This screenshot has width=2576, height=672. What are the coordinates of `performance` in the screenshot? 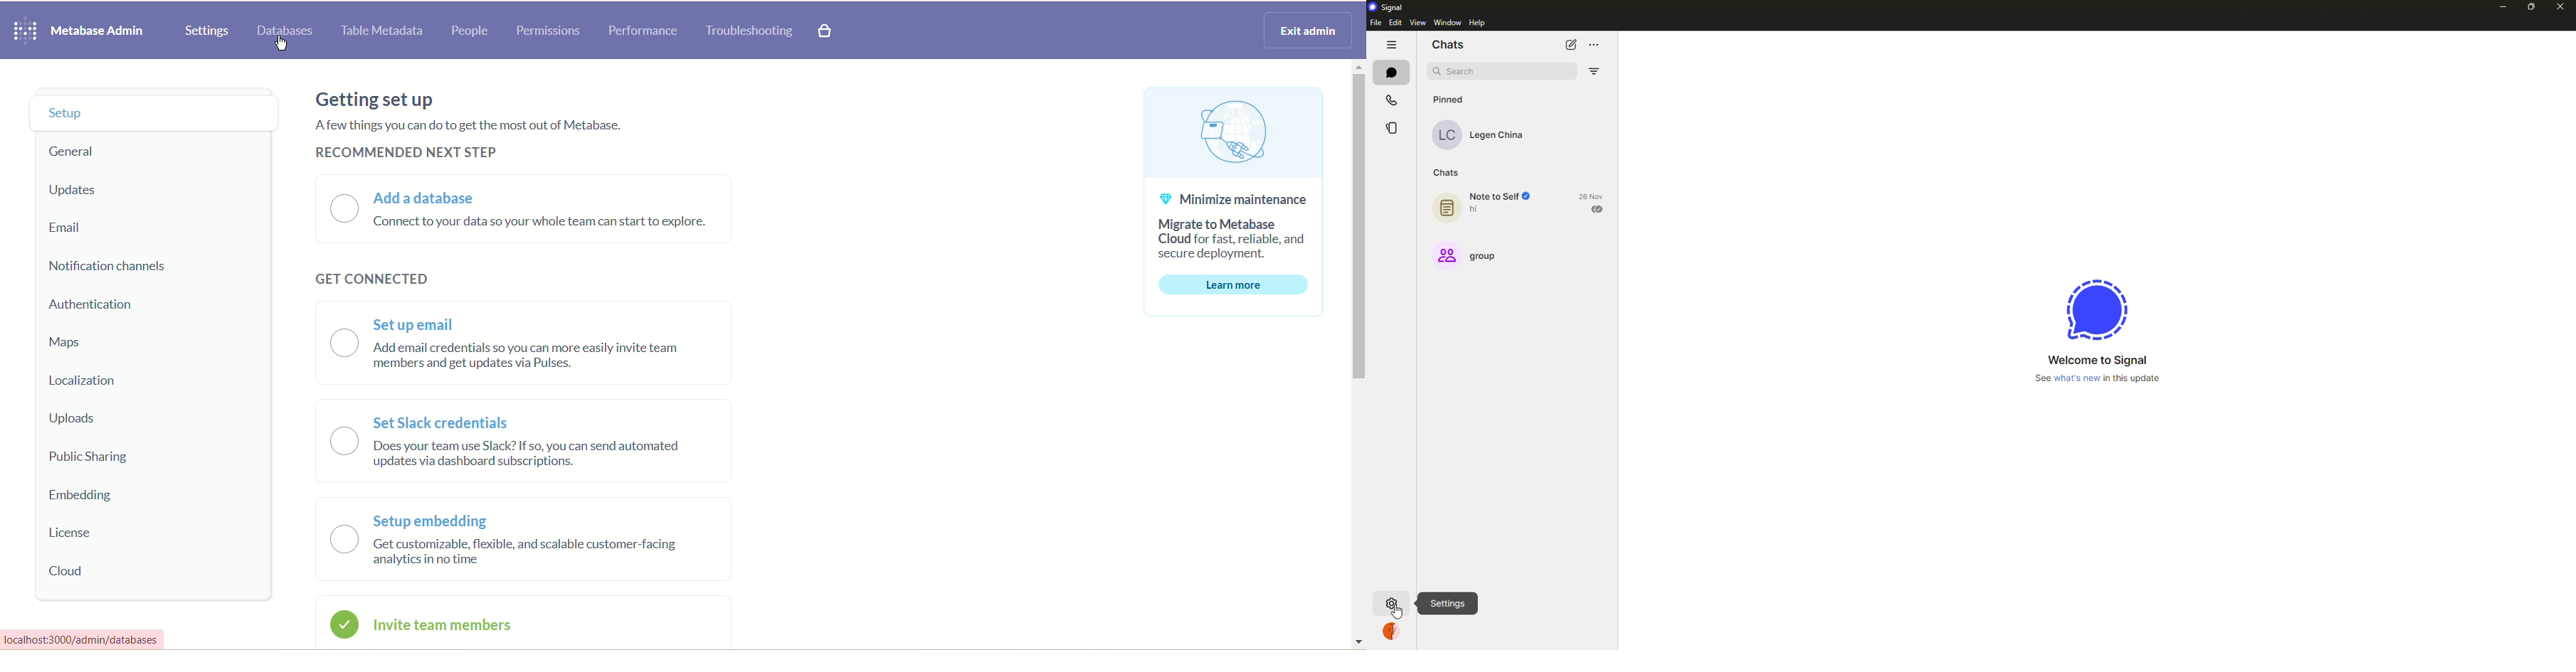 It's located at (643, 31).